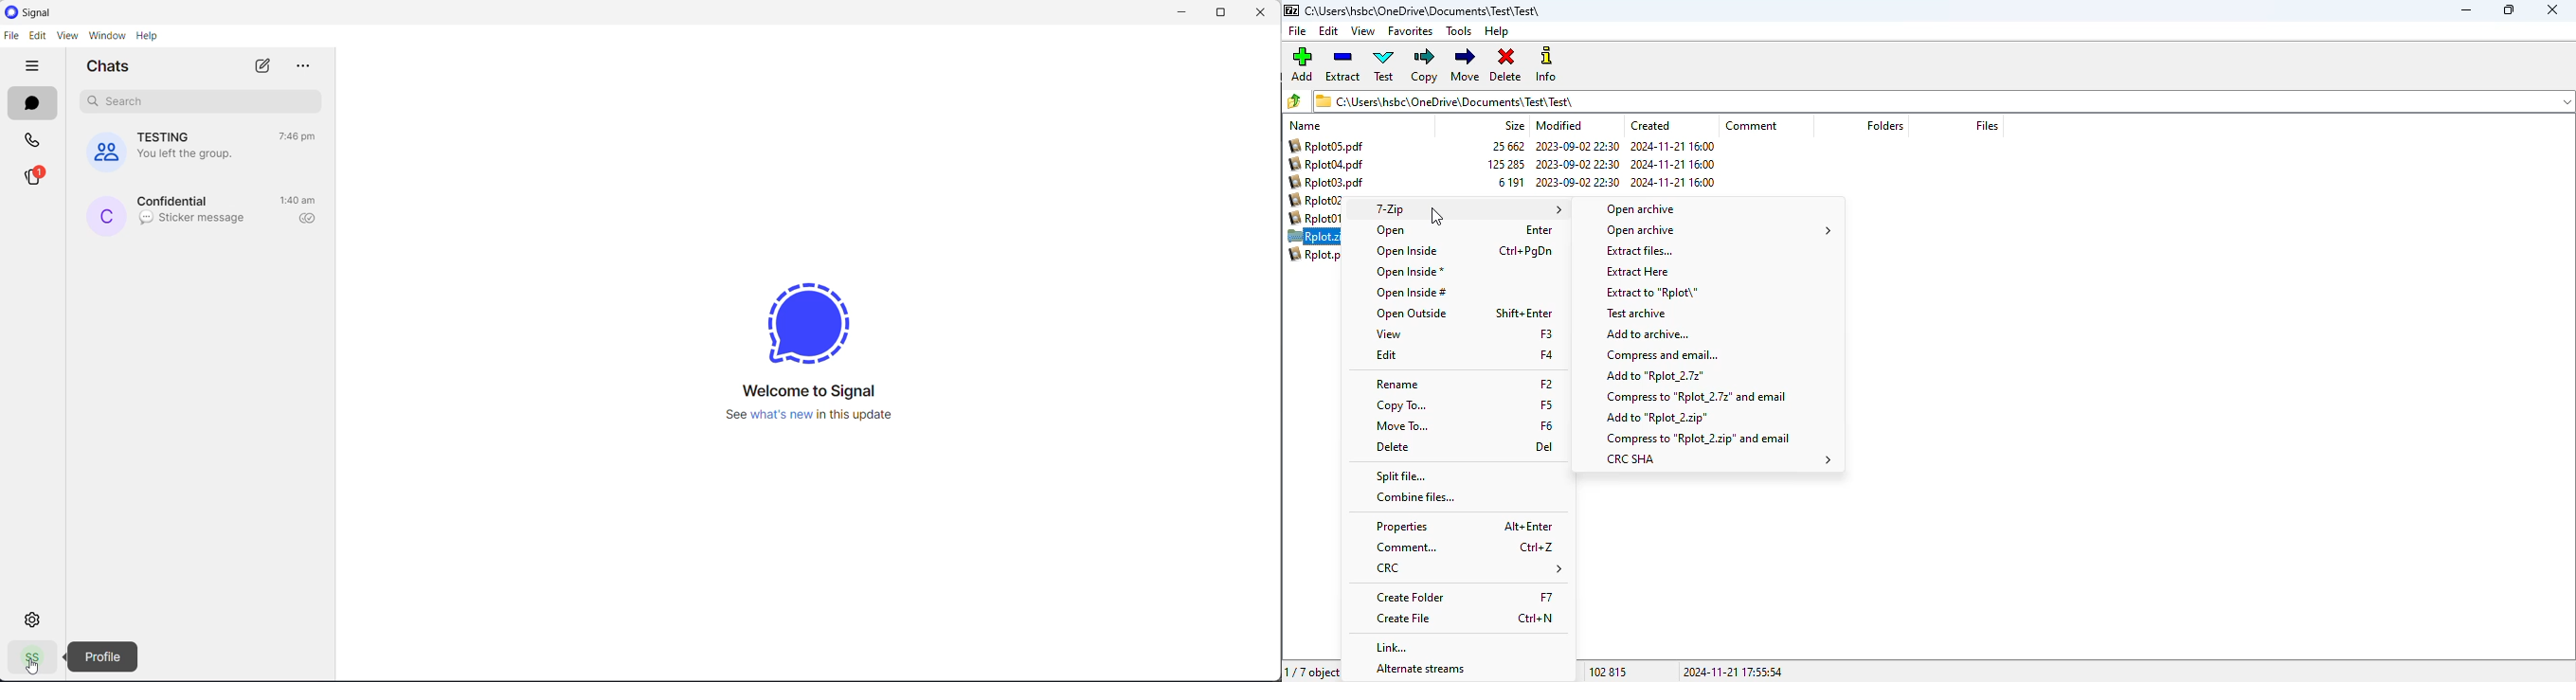 This screenshot has width=2576, height=700. What do you see at coordinates (1298, 31) in the screenshot?
I see `file` at bounding box center [1298, 31].